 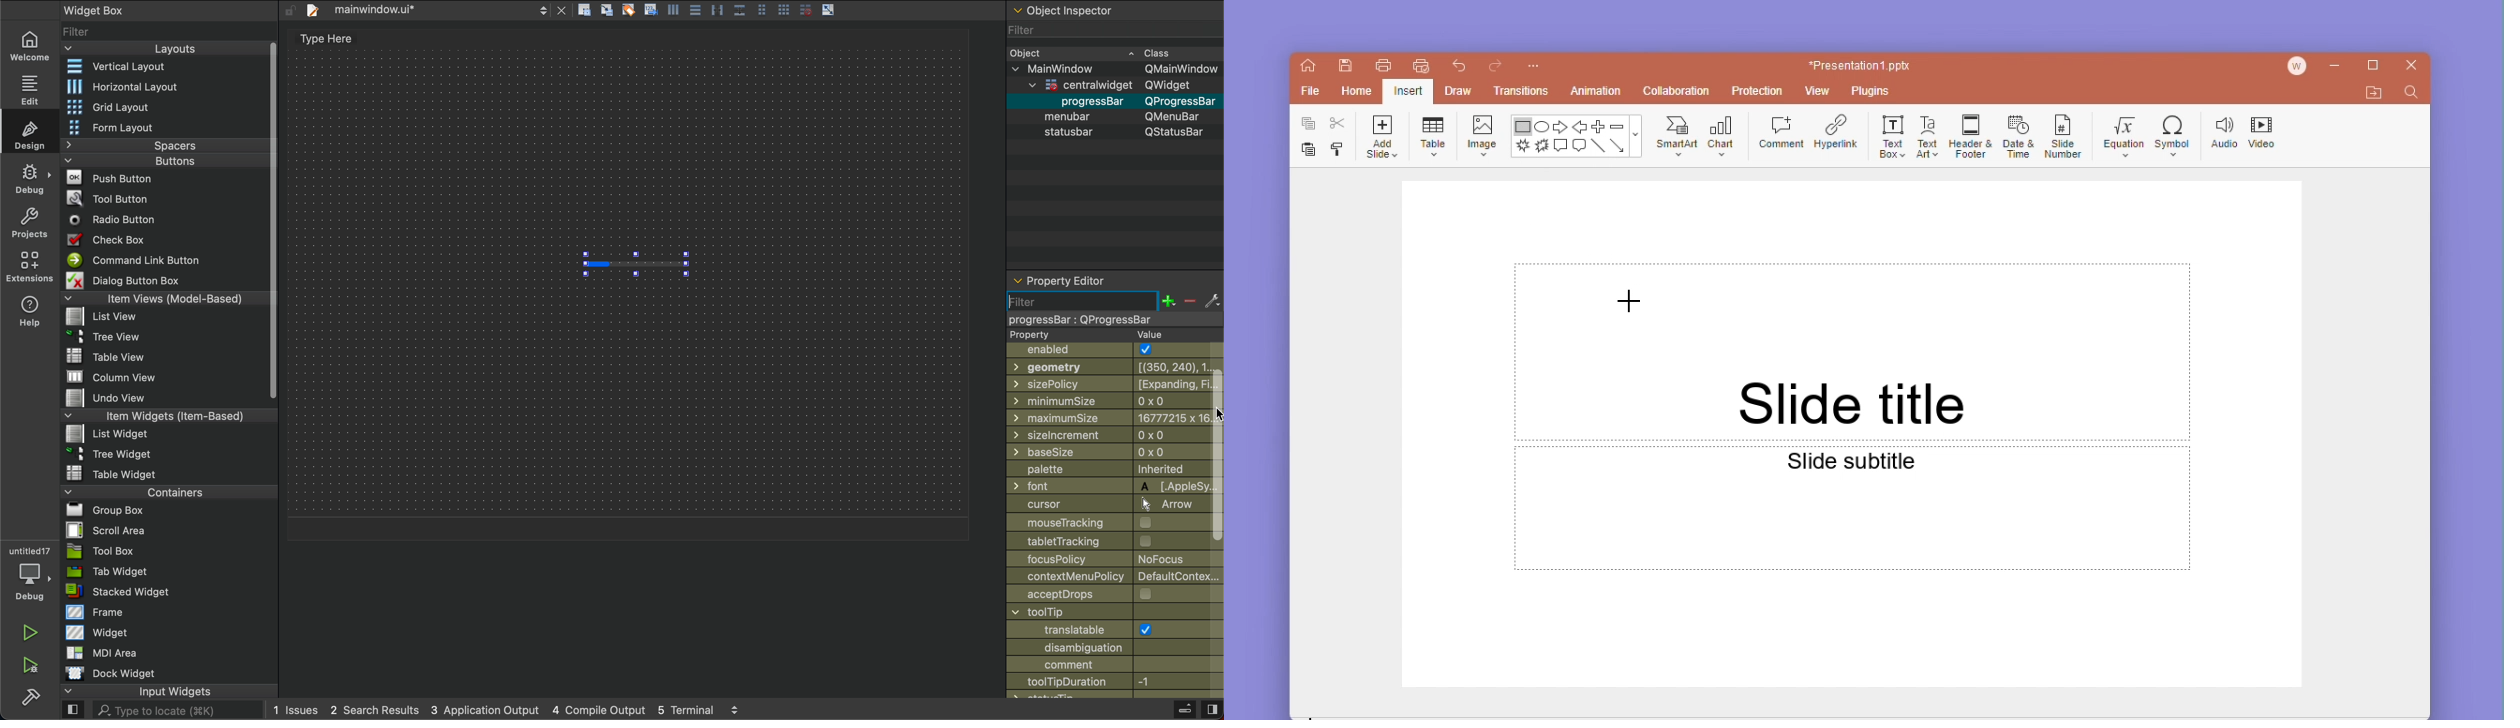 What do you see at coordinates (1062, 277) in the screenshot?
I see `property editor` at bounding box center [1062, 277].